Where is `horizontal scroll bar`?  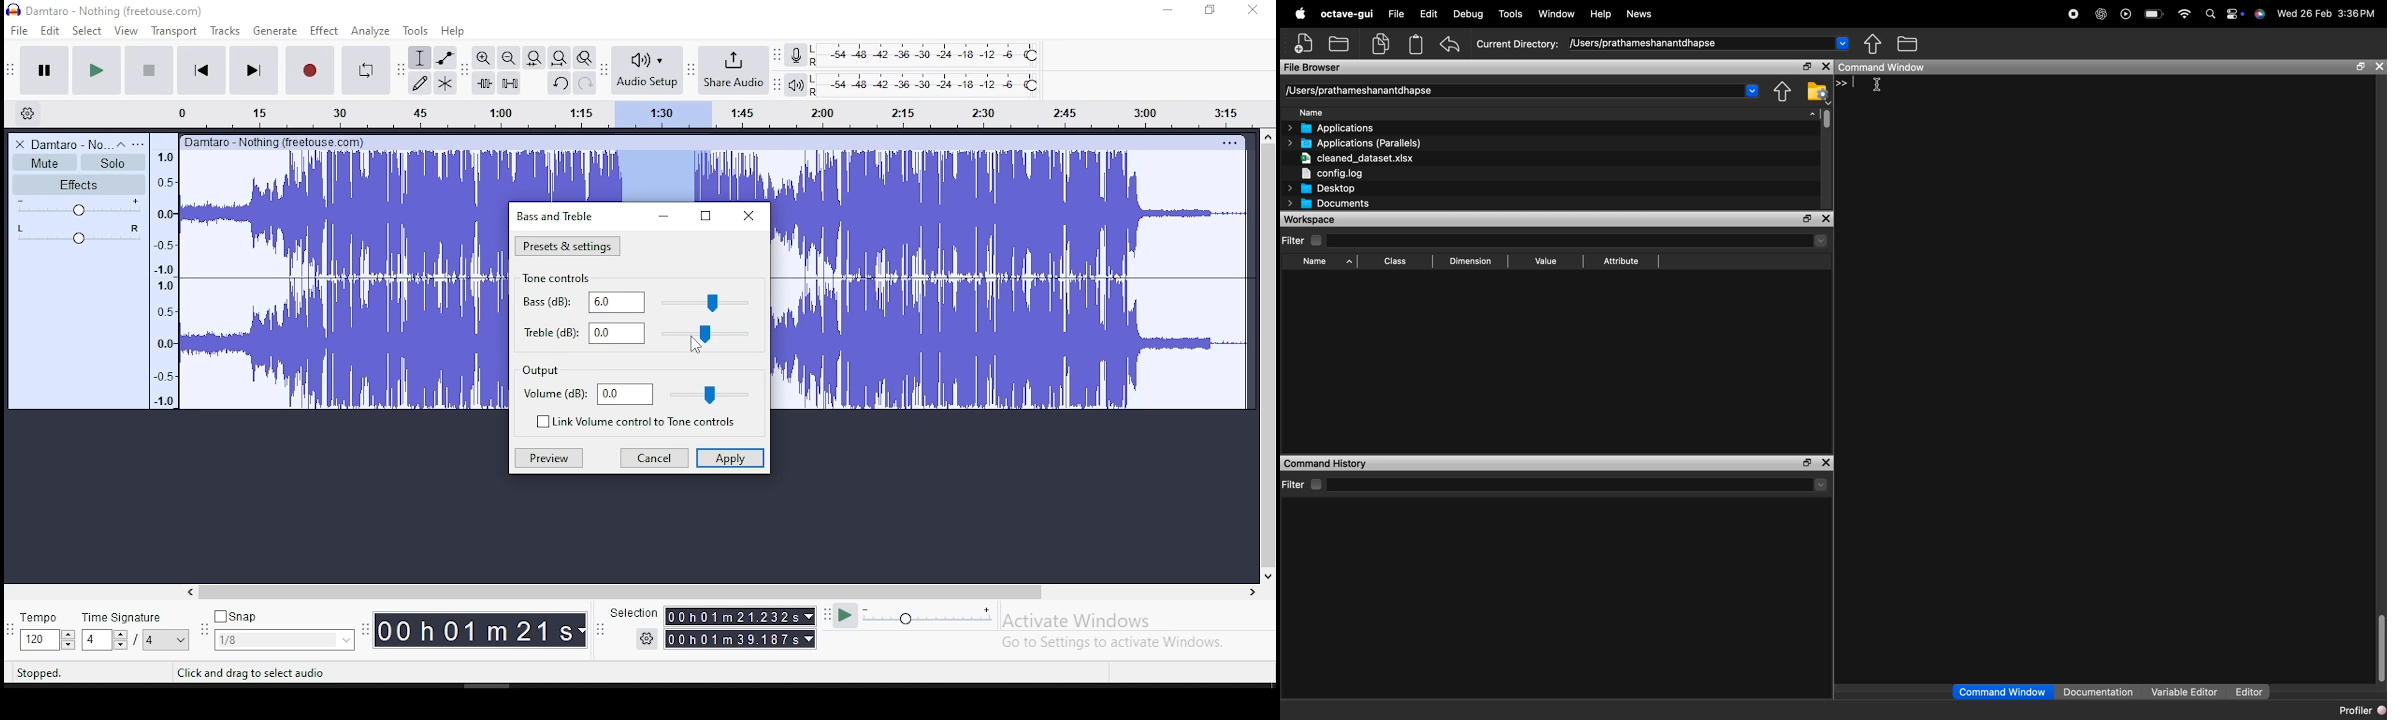
horizontal scroll bar is located at coordinates (720, 592).